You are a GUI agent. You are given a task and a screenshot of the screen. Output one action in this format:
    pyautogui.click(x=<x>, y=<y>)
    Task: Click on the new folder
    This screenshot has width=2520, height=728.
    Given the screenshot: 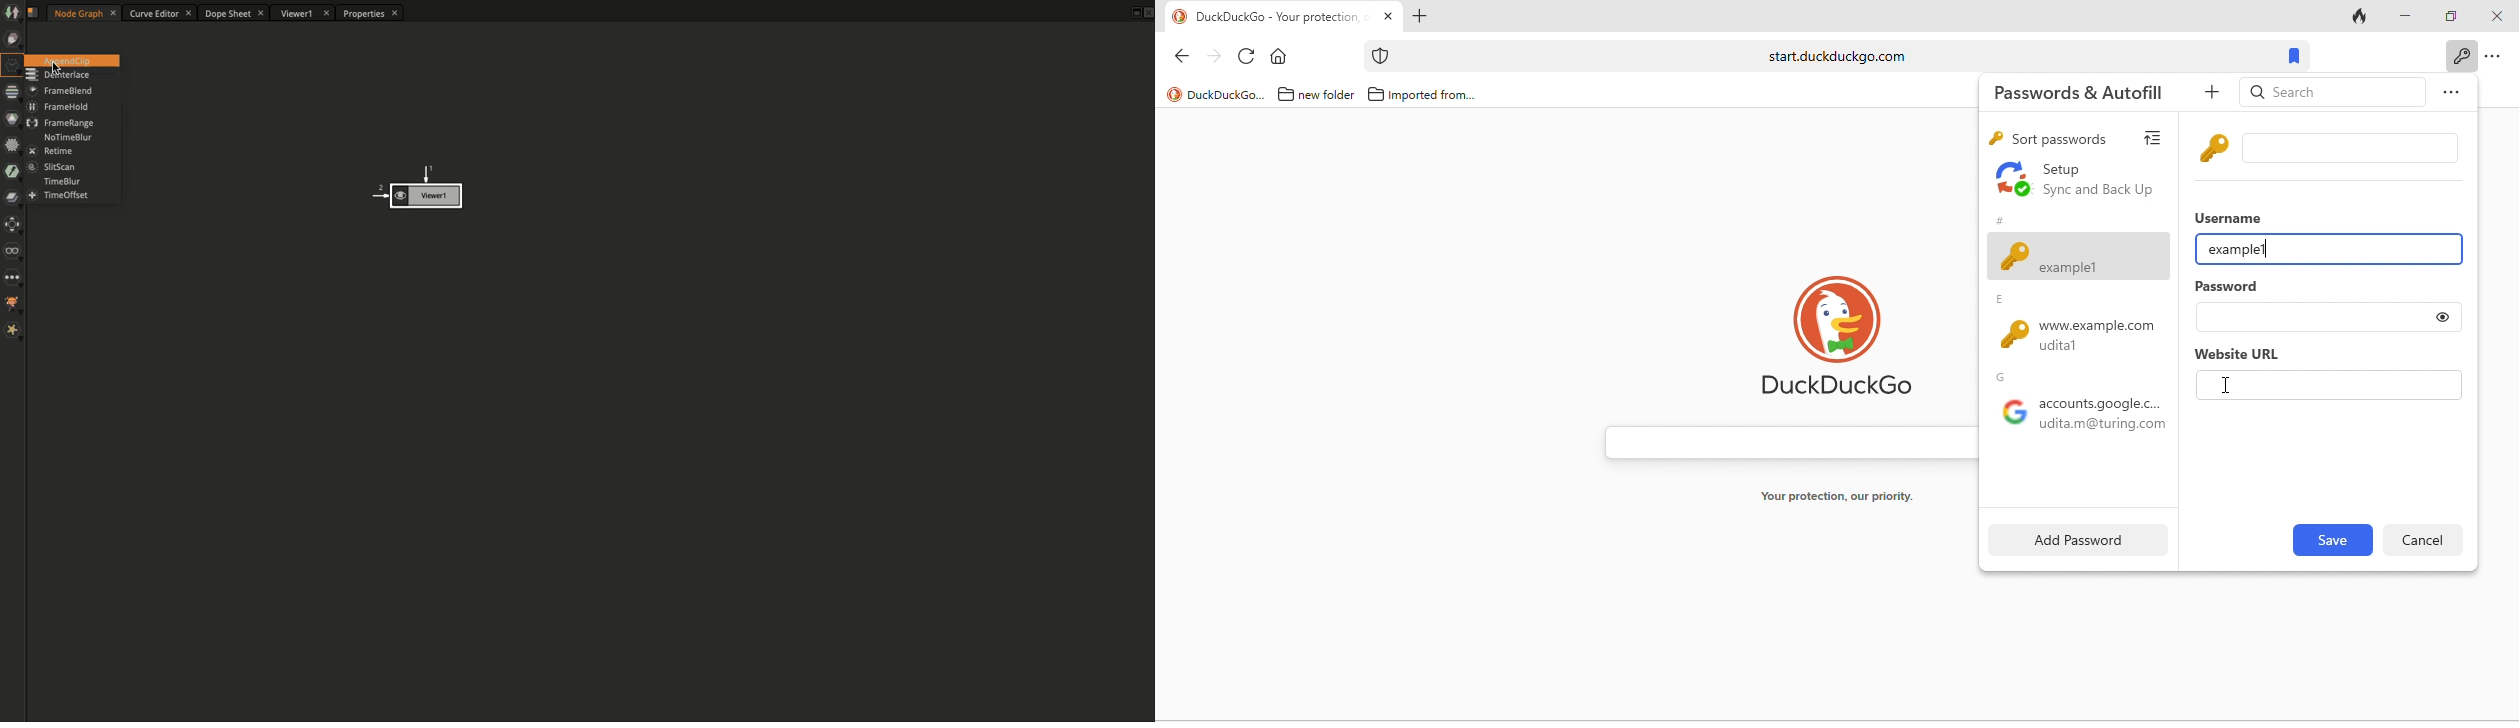 What is the action you would take?
    pyautogui.click(x=1328, y=96)
    